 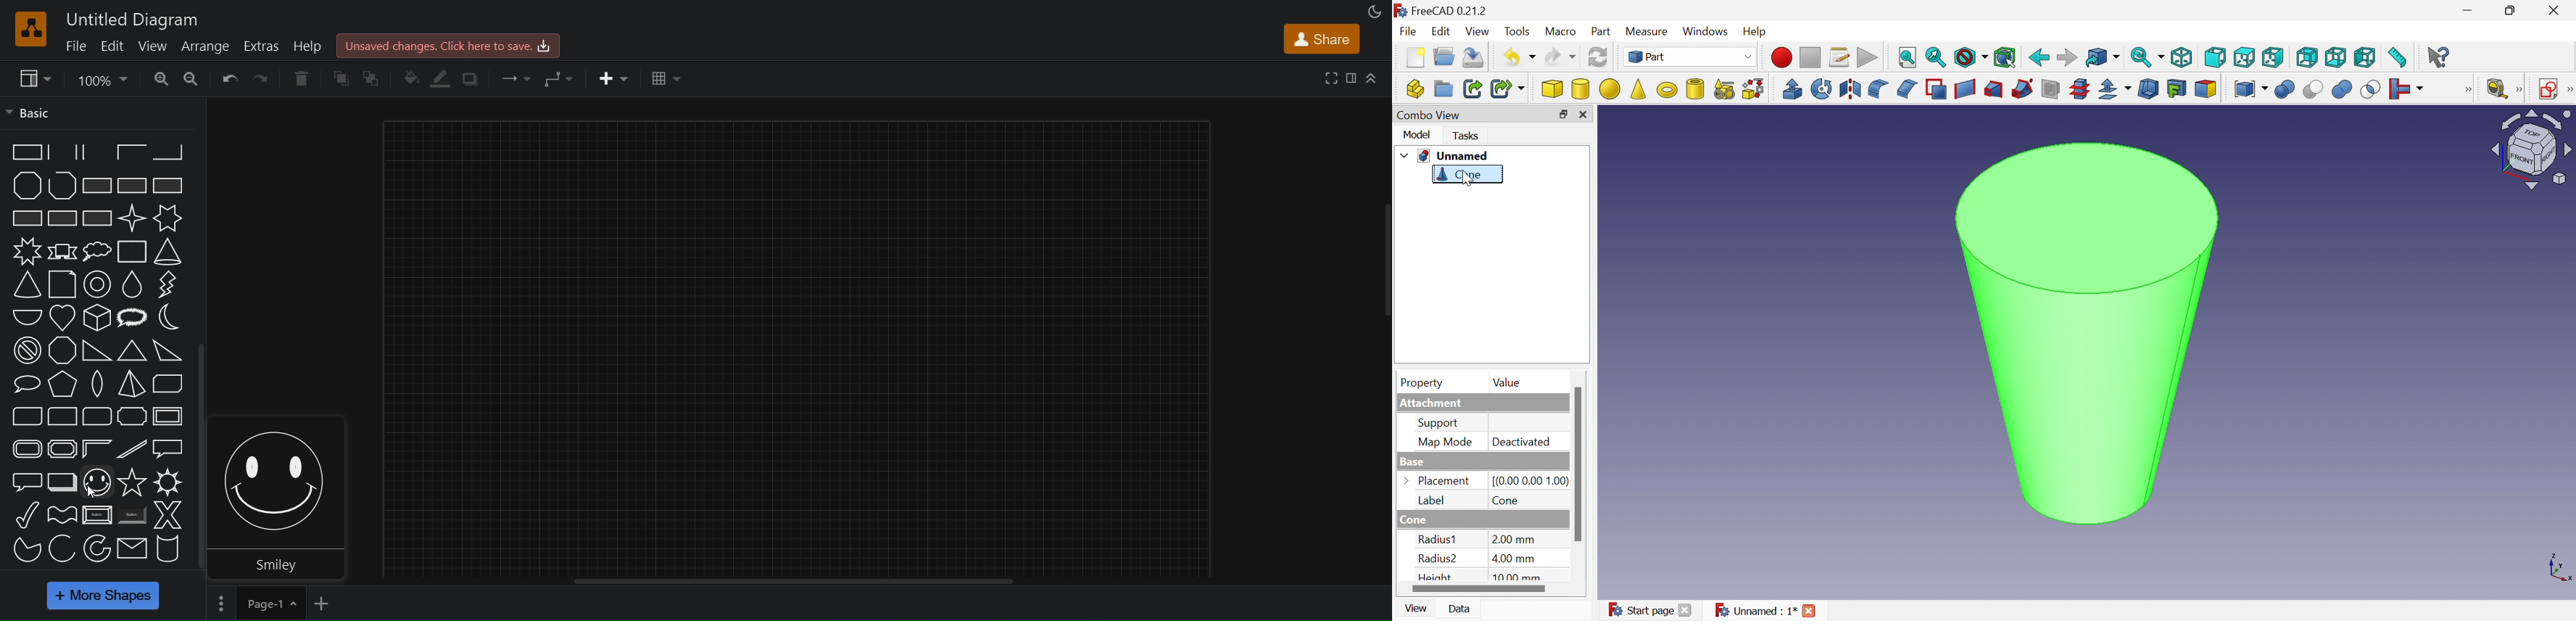 I want to click on 4 point star, so click(x=131, y=218).